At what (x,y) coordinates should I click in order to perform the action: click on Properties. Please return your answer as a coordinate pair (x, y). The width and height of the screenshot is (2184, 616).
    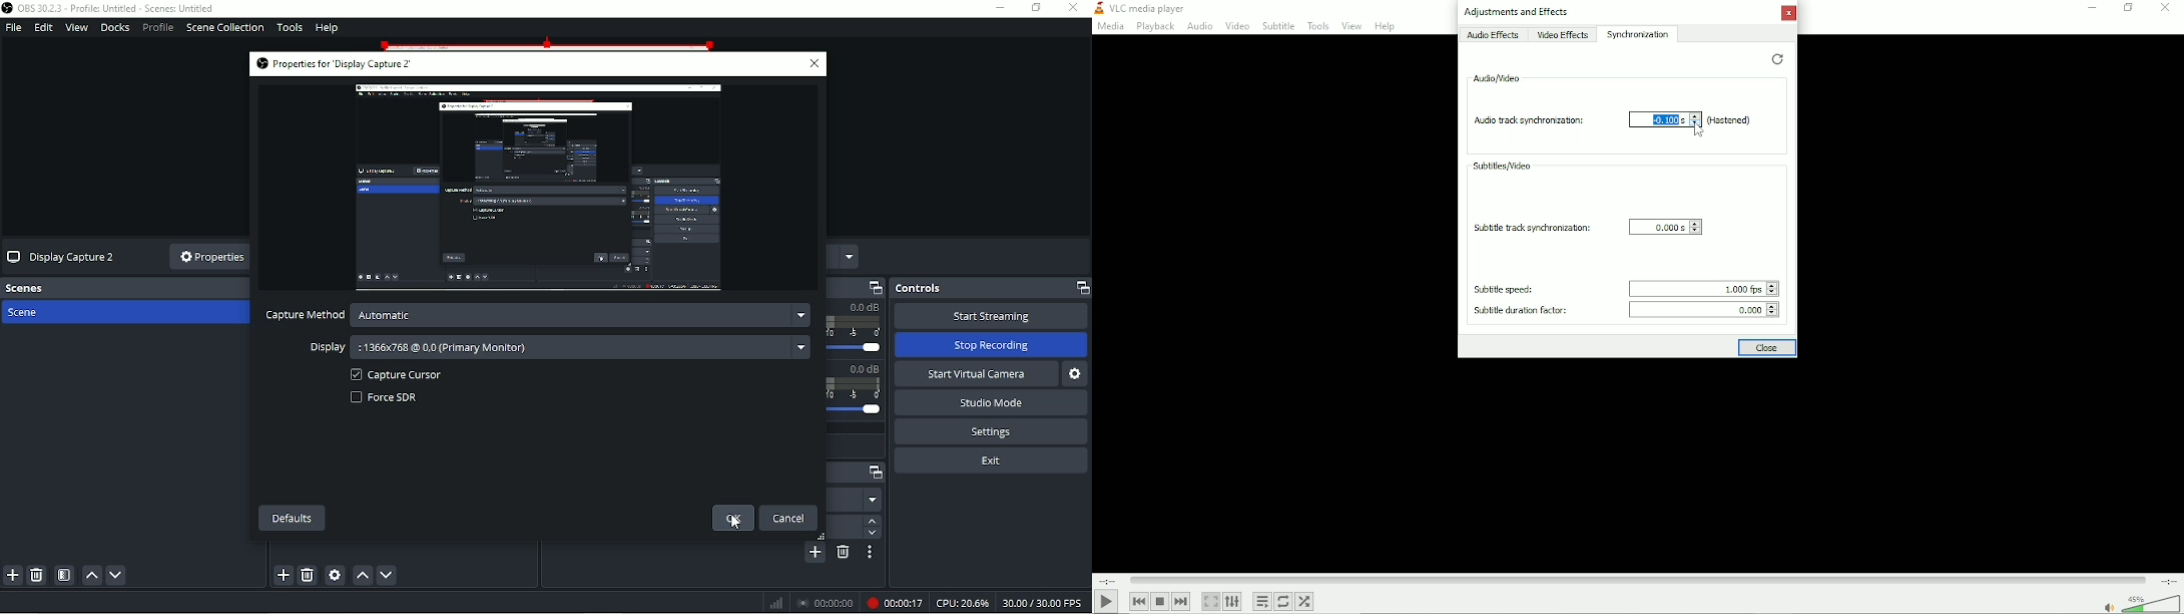
    Looking at the image, I should click on (211, 258).